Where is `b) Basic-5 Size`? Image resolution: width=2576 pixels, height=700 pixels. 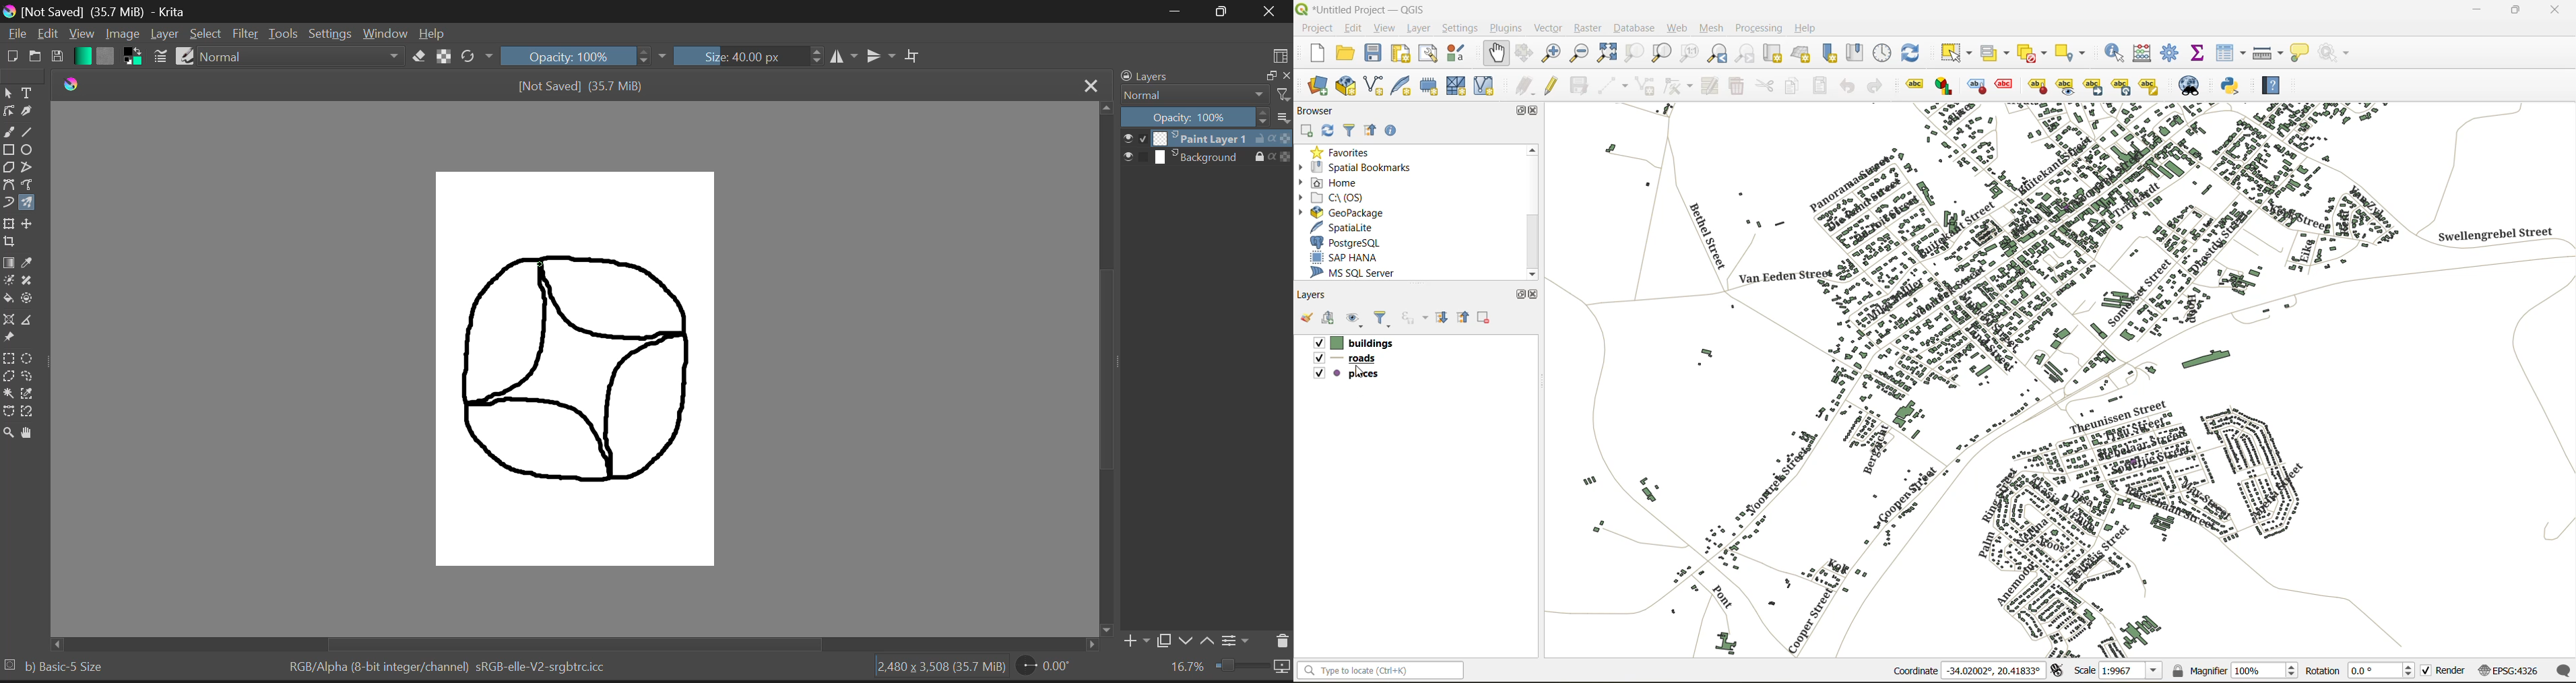 b) Basic-5 Size is located at coordinates (65, 668).